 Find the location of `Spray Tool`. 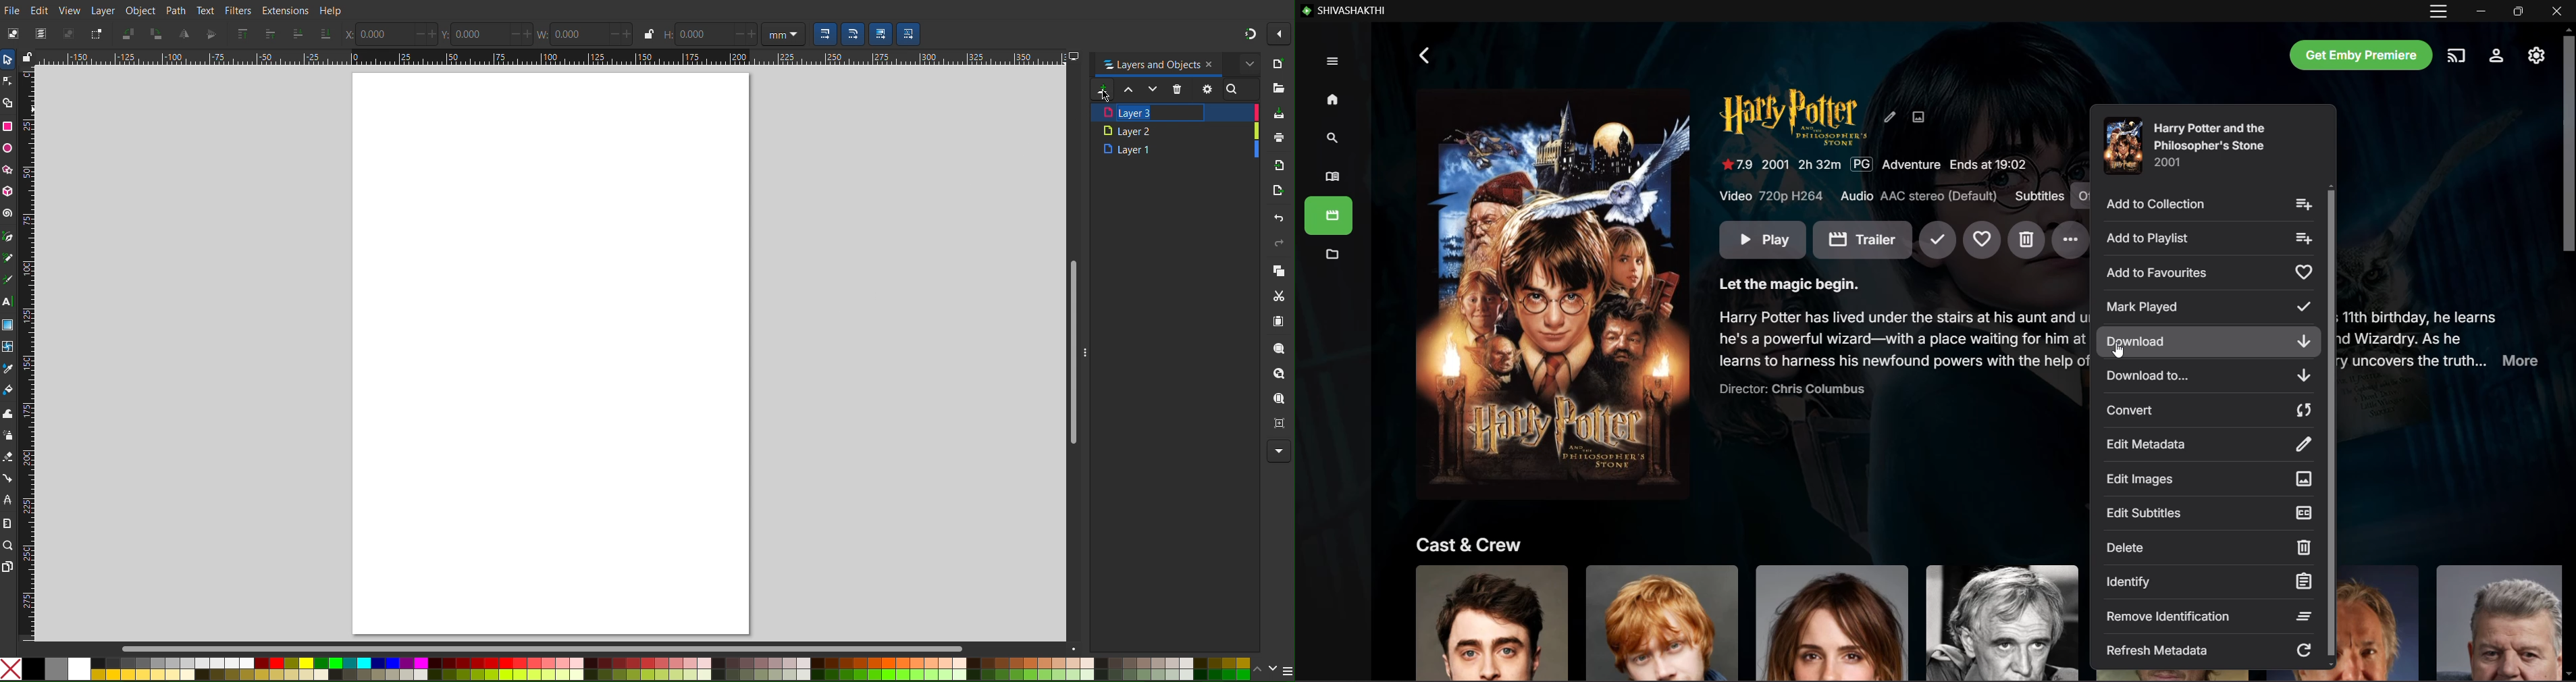

Spray Tool is located at coordinates (9, 436).